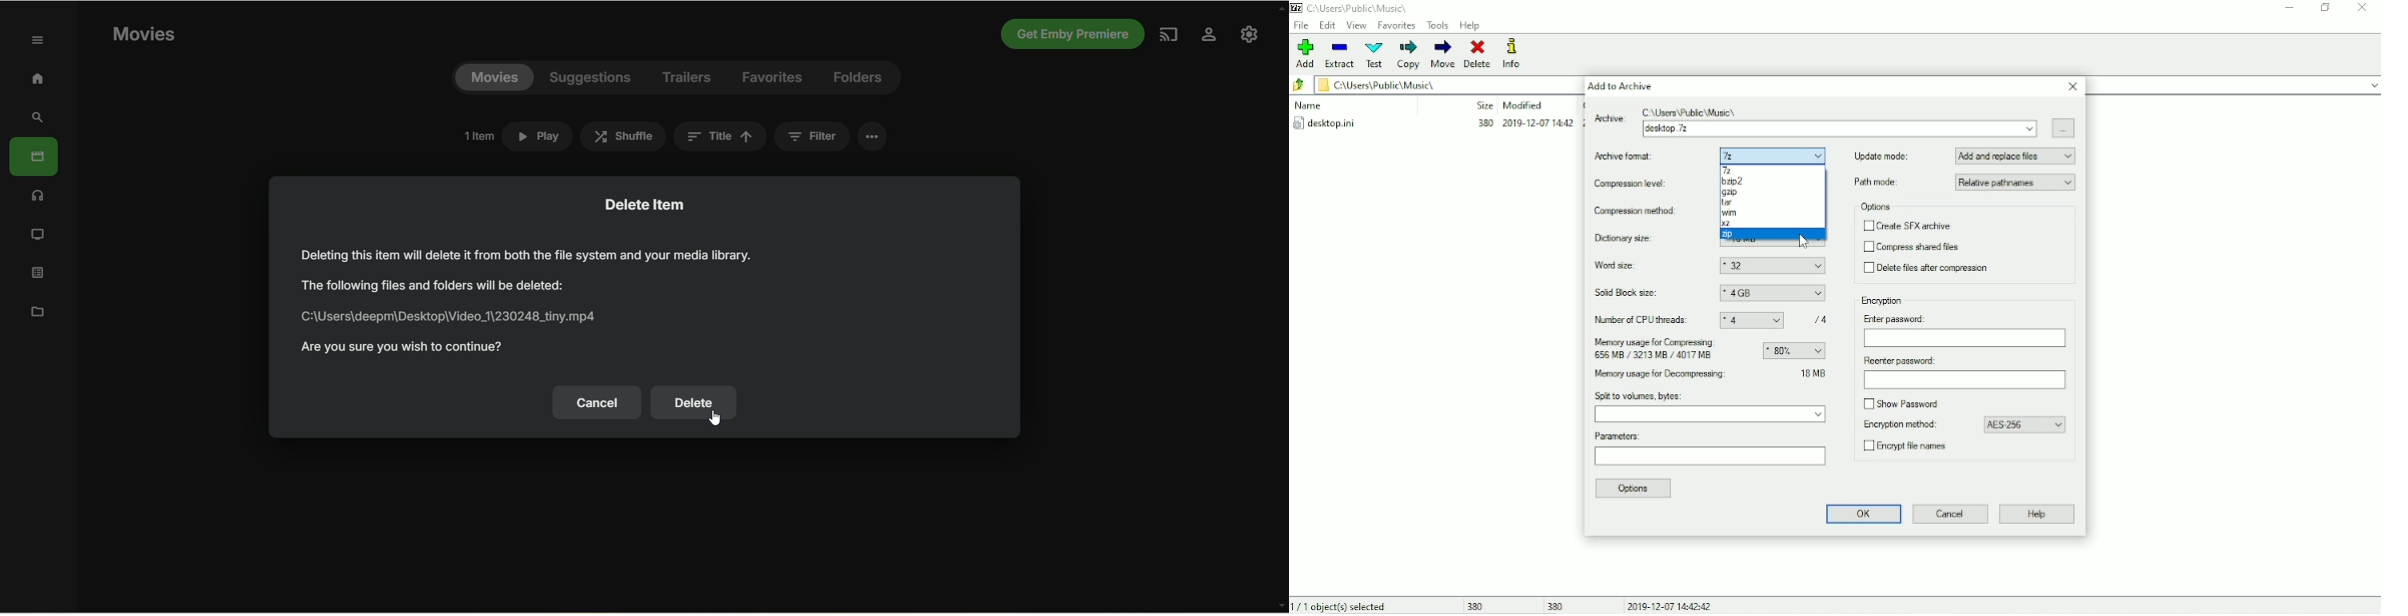  Describe the element at coordinates (1912, 448) in the screenshot. I see `Encrypt file names` at that location.